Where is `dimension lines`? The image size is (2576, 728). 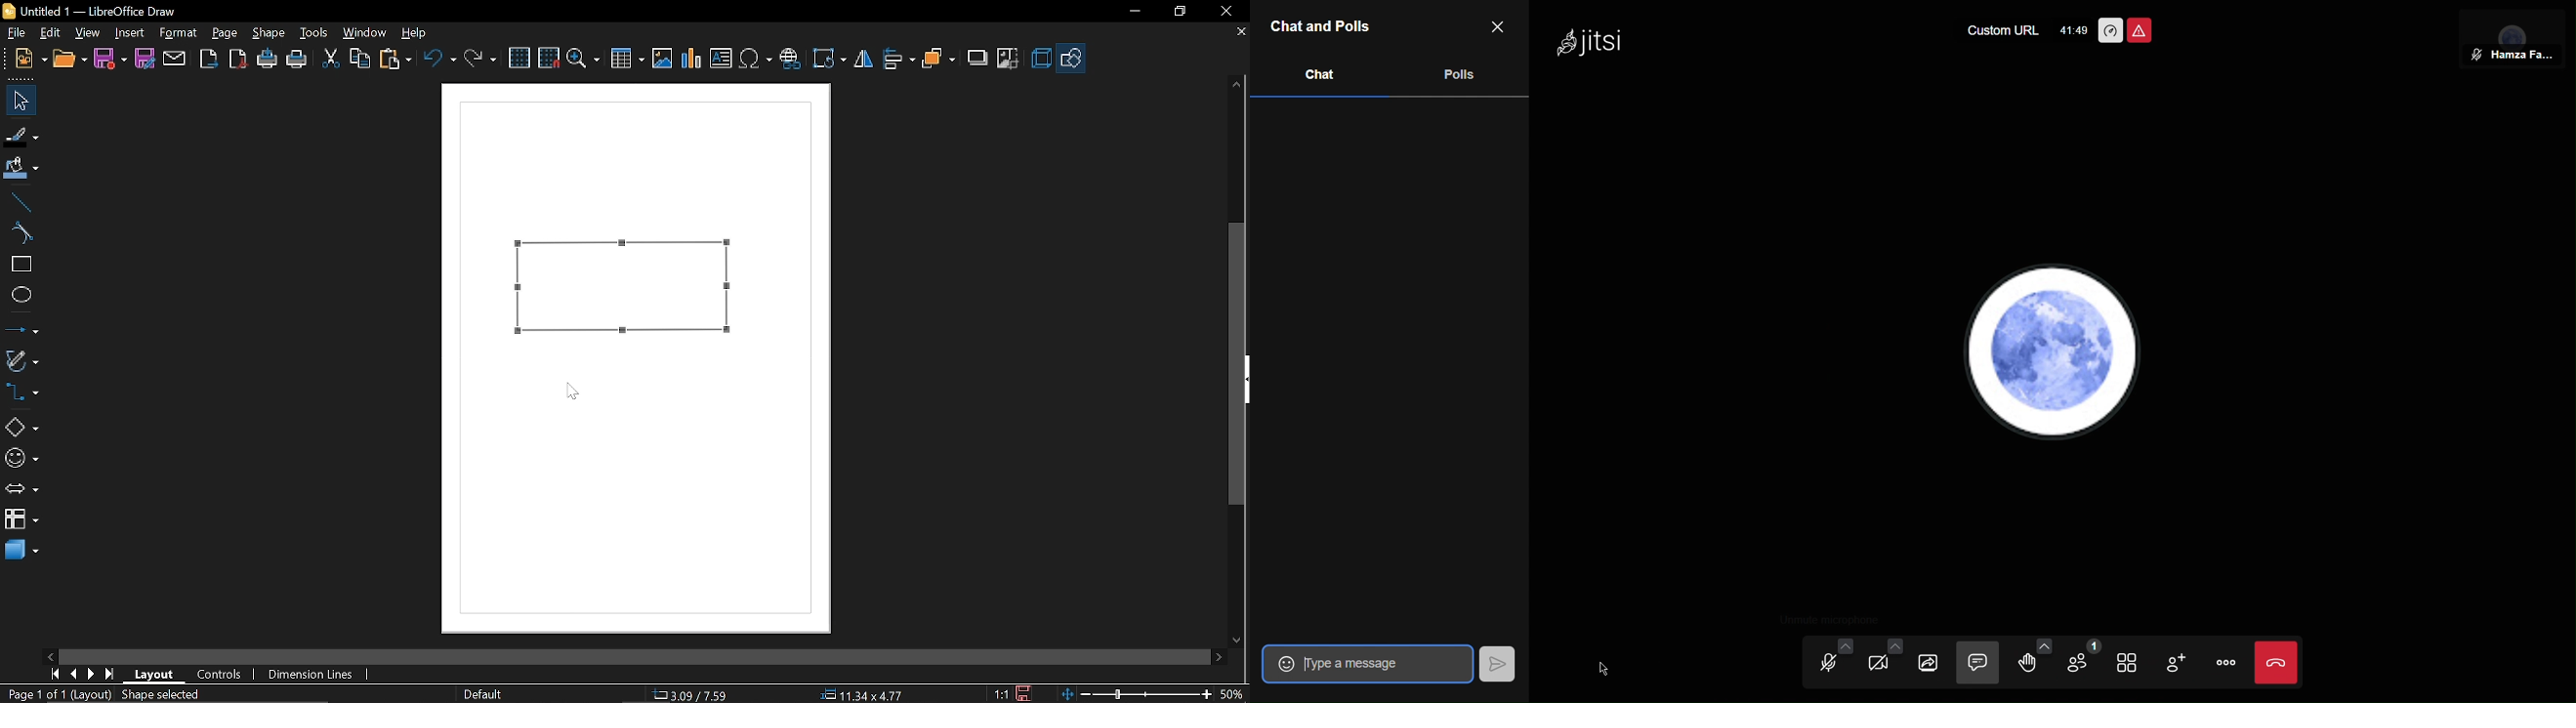 dimension lines is located at coordinates (312, 675).